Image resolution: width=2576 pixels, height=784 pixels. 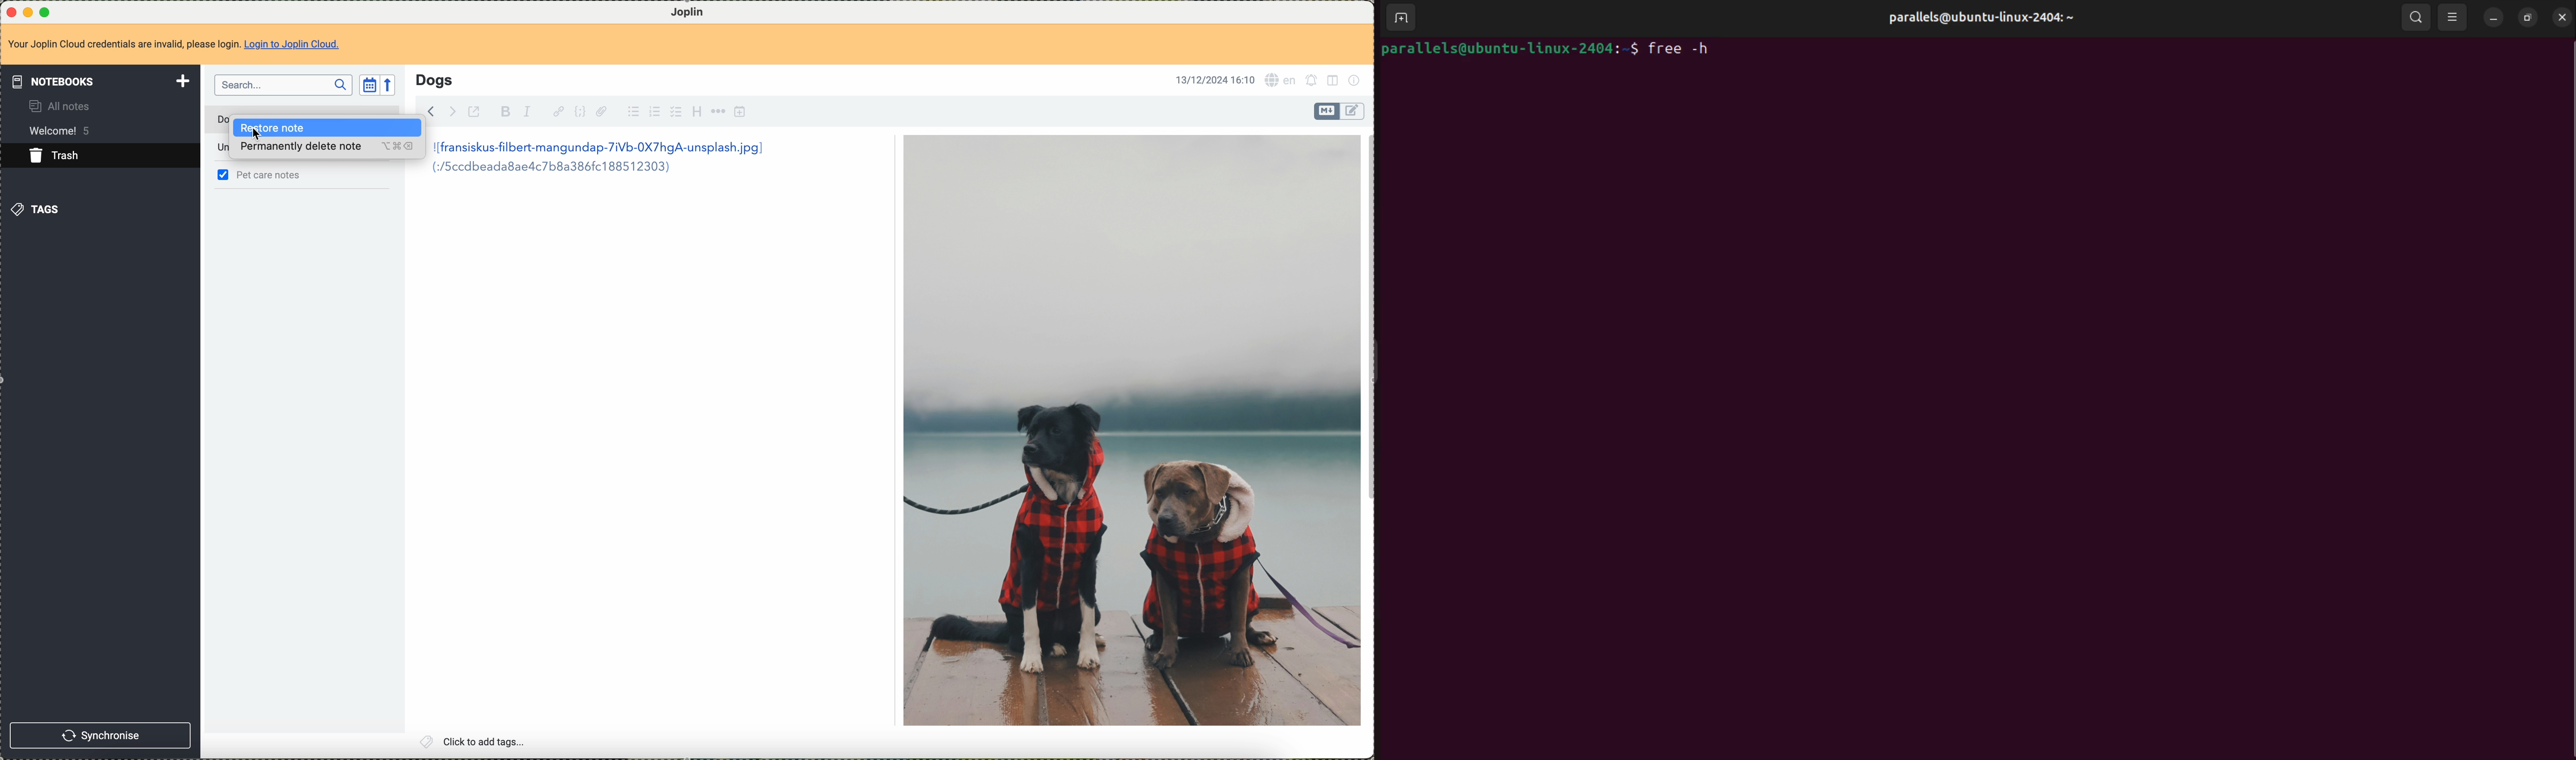 What do you see at coordinates (605, 159) in the screenshot?
I see `I[fransiskus-filbert-mangundap-7iVb-0X7hgA-unsplash.jpg]
(:/5ccdbeada8aed4c7b8a386fc188512303)` at bounding box center [605, 159].